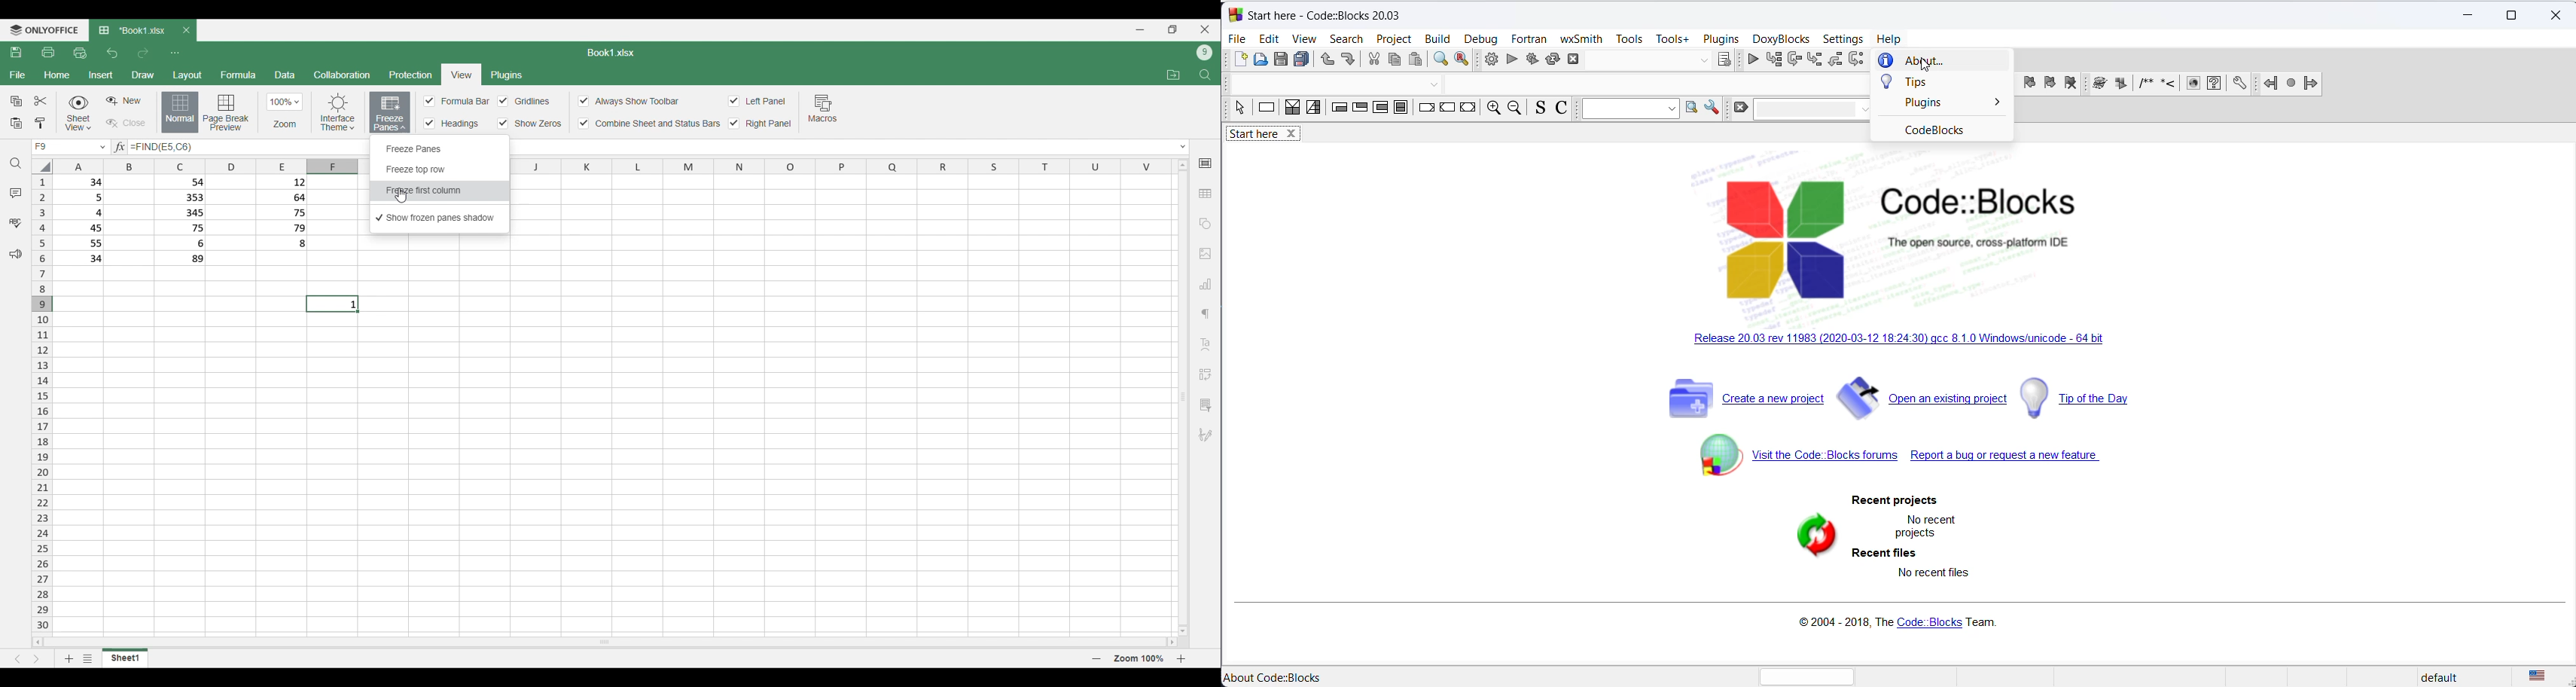 The width and height of the screenshot is (2576, 700). What do you see at coordinates (1462, 60) in the screenshot?
I see `replace` at bounding box center [1462, 60].